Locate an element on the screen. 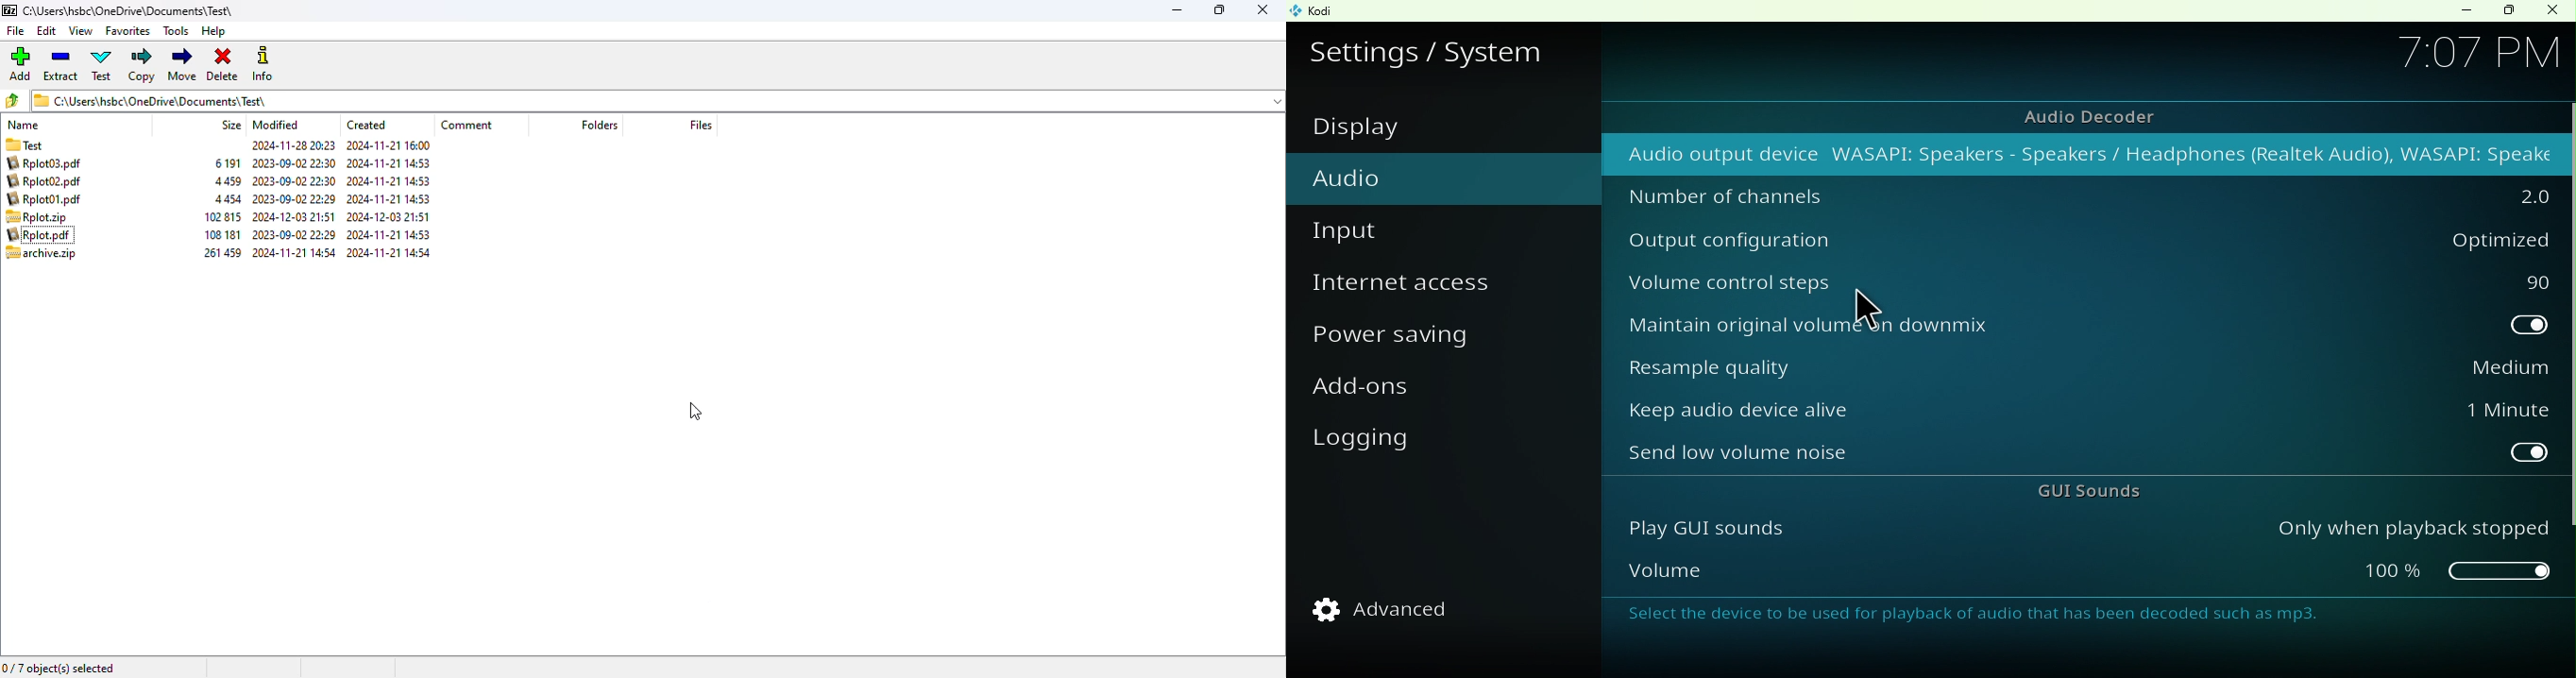 This screenshot has width=2576, height=700. 2.0 is located at coordinates (2436, 194).